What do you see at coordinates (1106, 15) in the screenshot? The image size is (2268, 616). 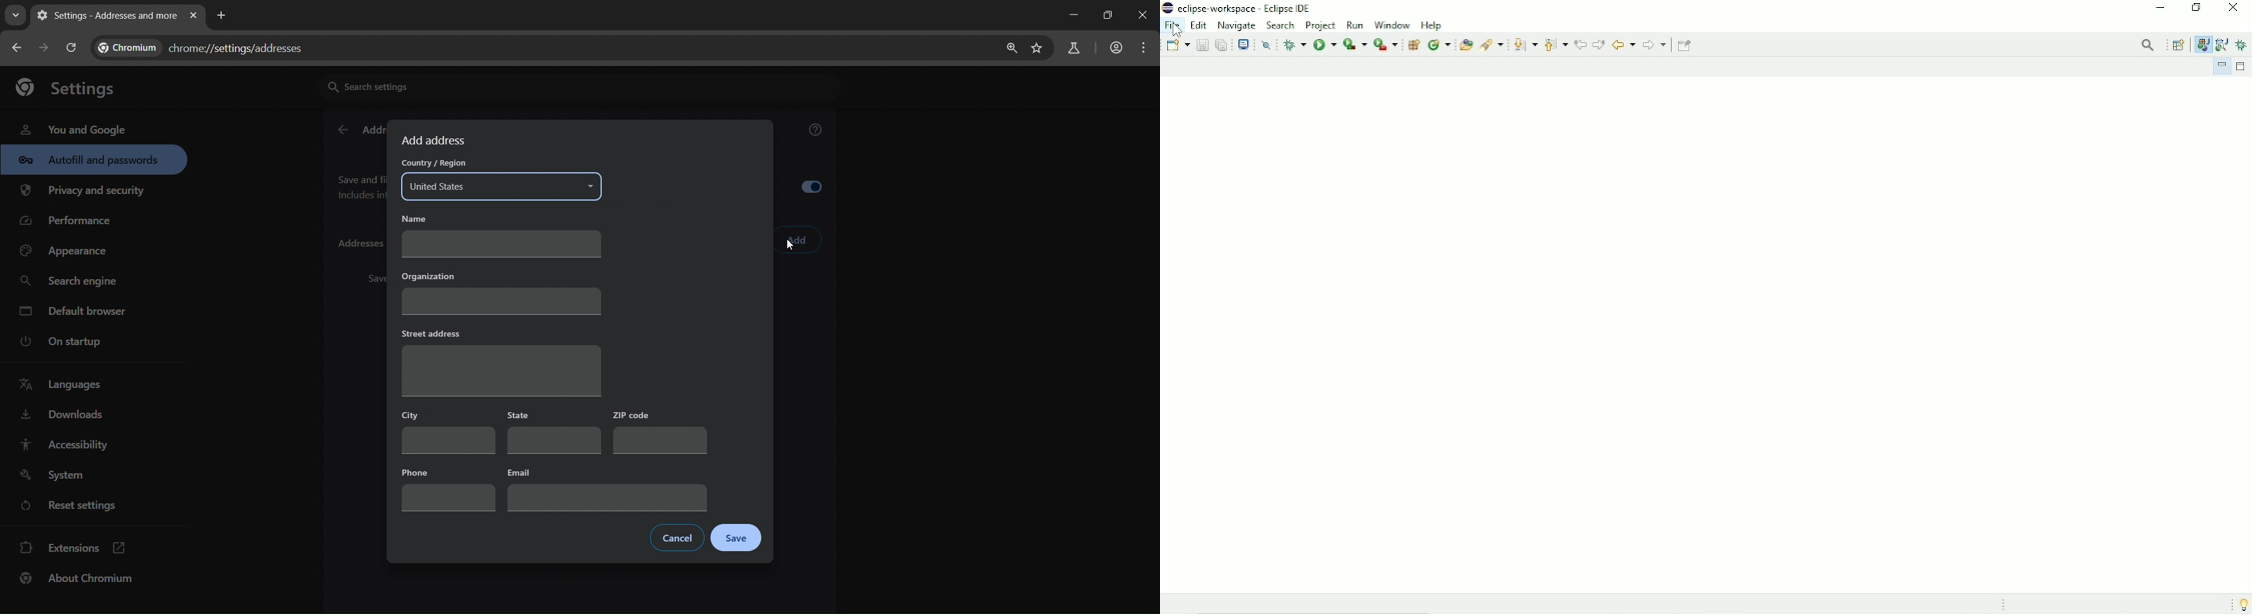 I see `restore down` at bounding box center [1106, 15].